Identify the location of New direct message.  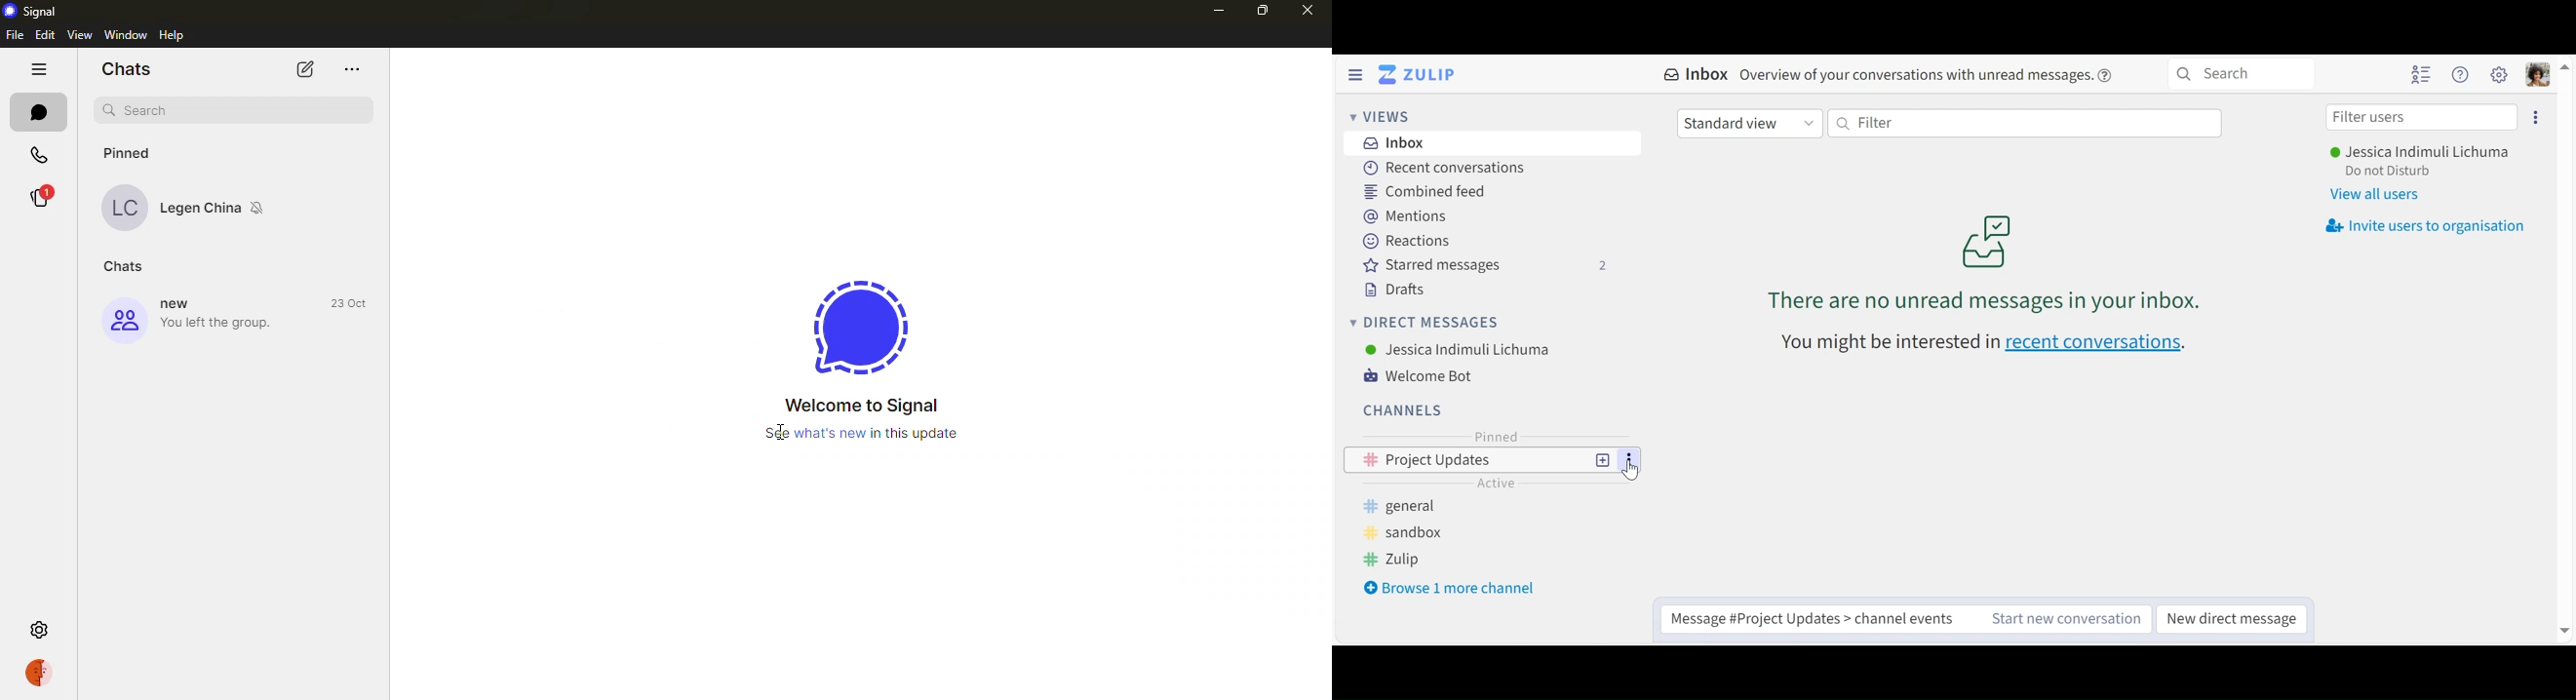
(2231, 620).